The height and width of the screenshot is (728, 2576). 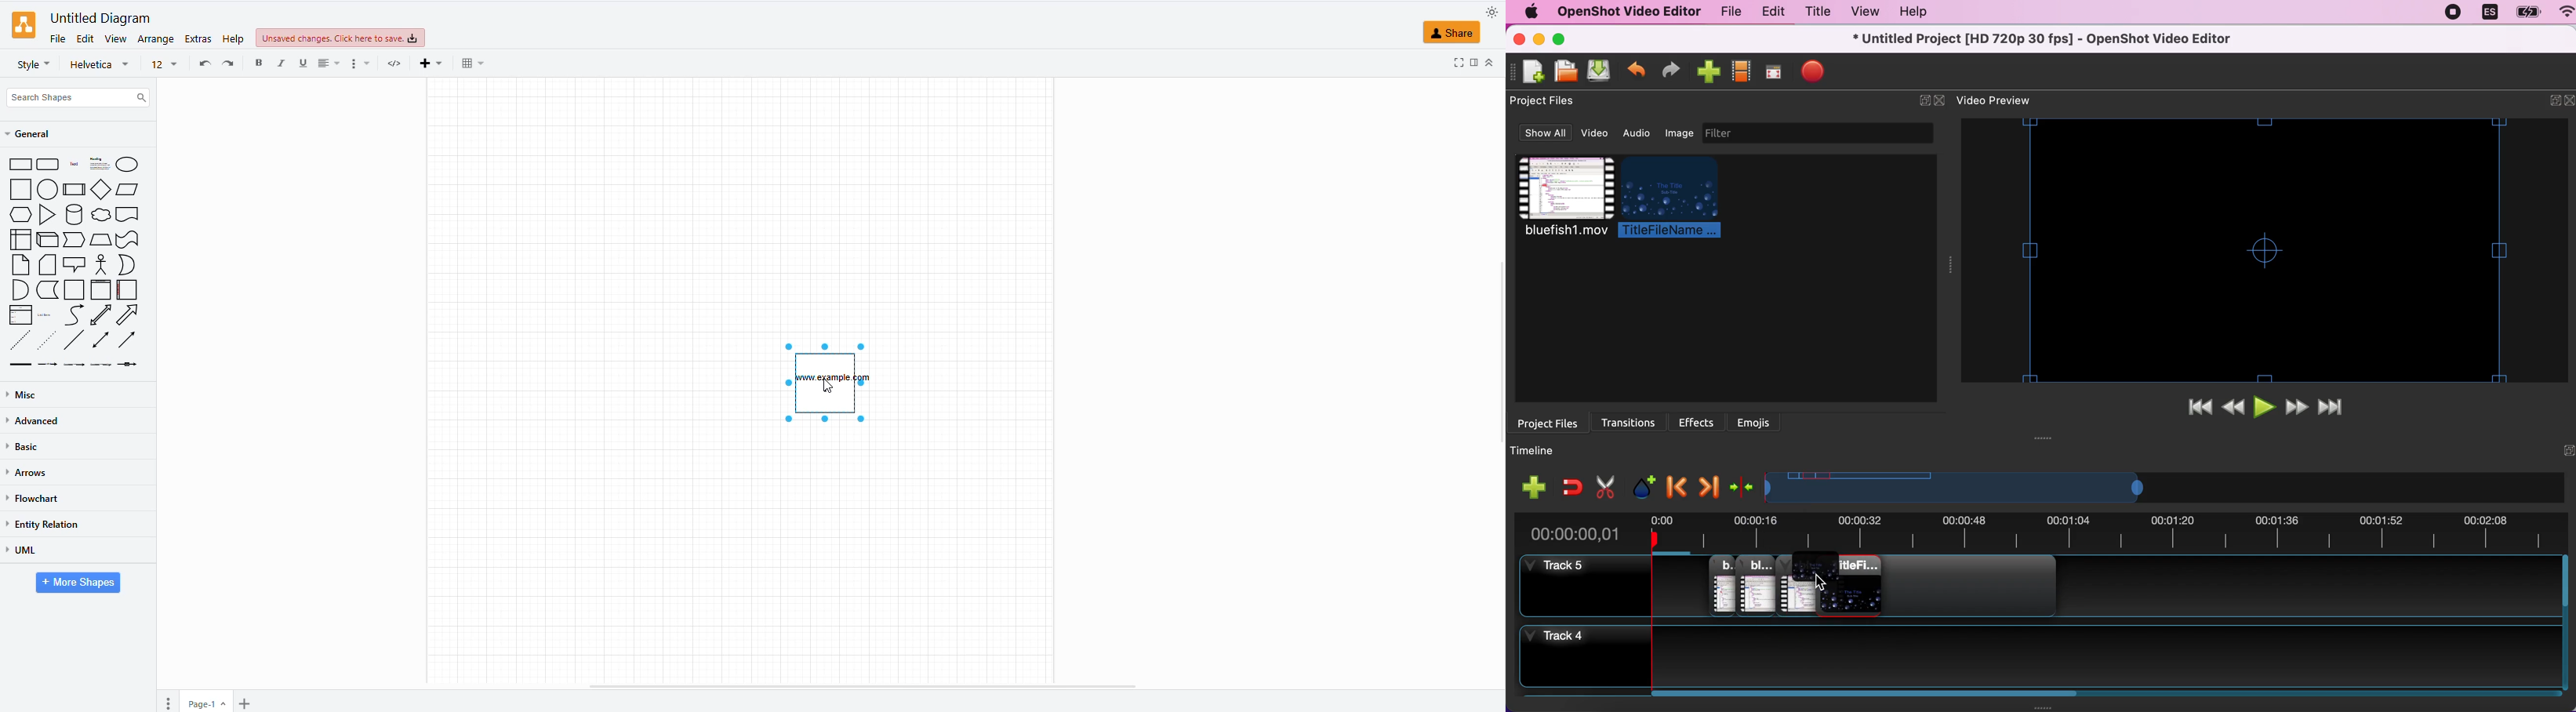 What do you see at coordinates (1579, 585) in the screenshot?
I see `track 5` at bounding box center [1579, 585].